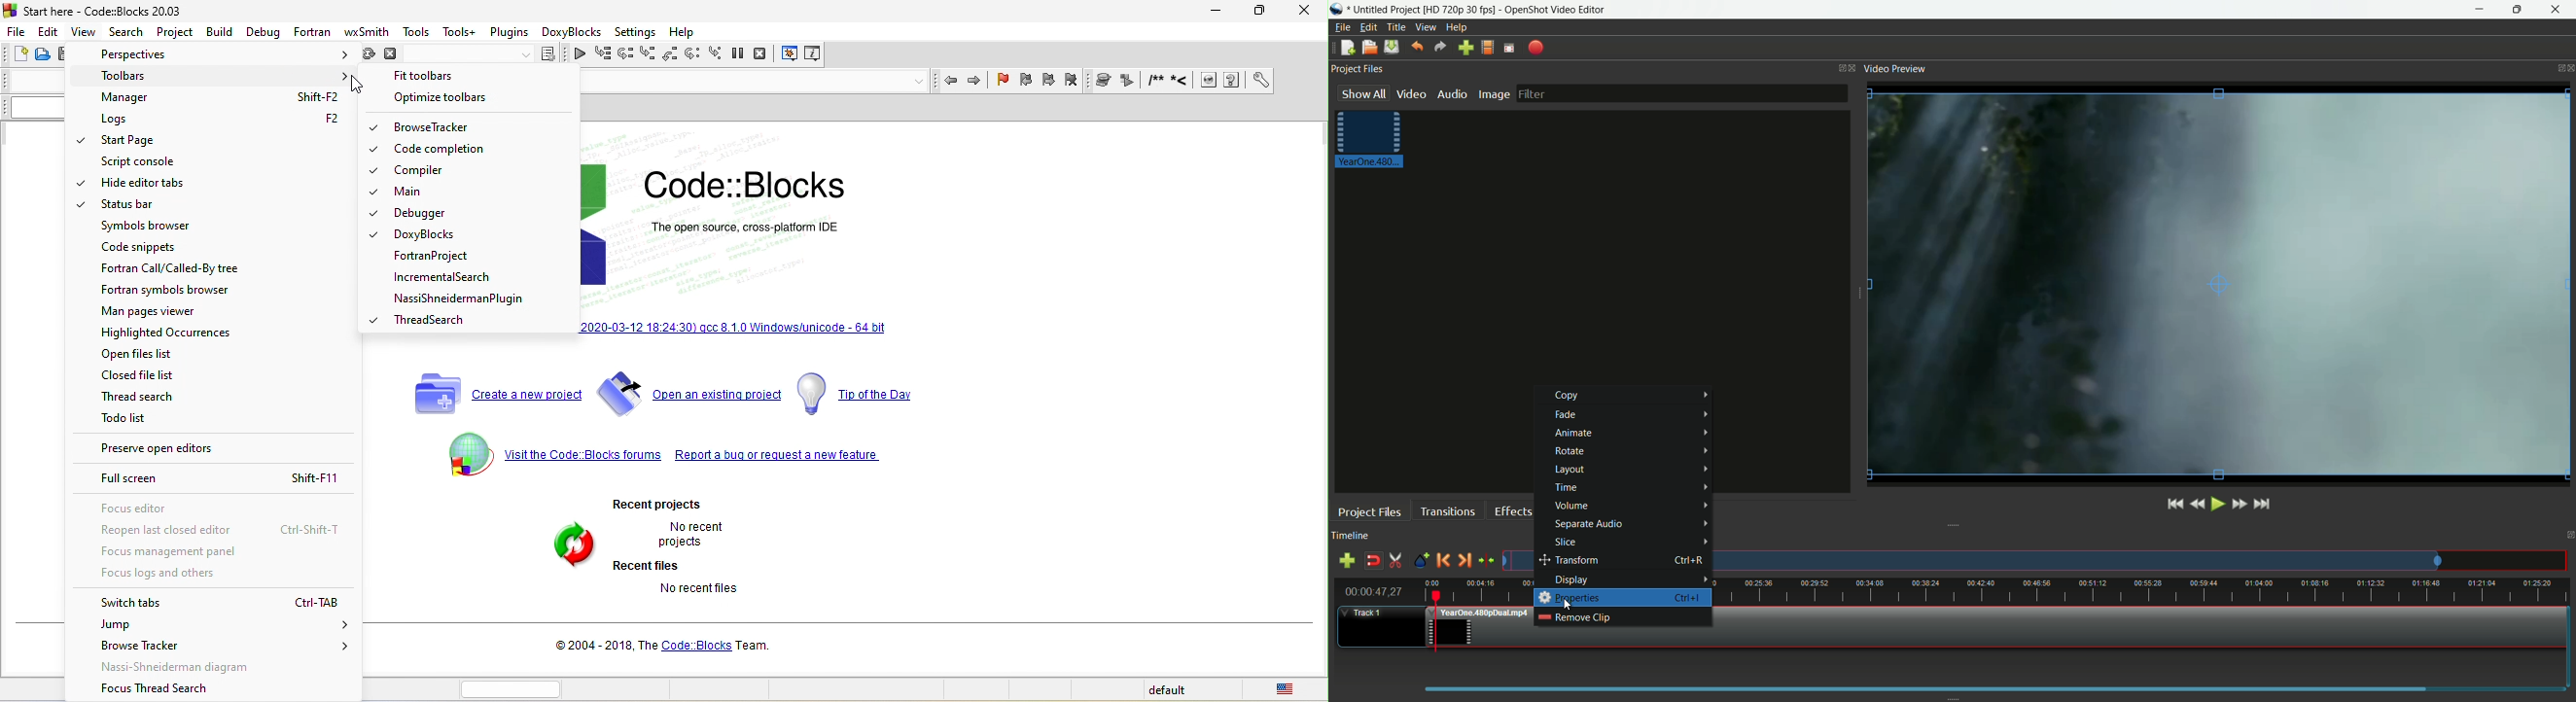 This screenshot has width=2576, height=728. Describe the element at coordinates (417, 31) in the screenshot. I see `tools` at that location.